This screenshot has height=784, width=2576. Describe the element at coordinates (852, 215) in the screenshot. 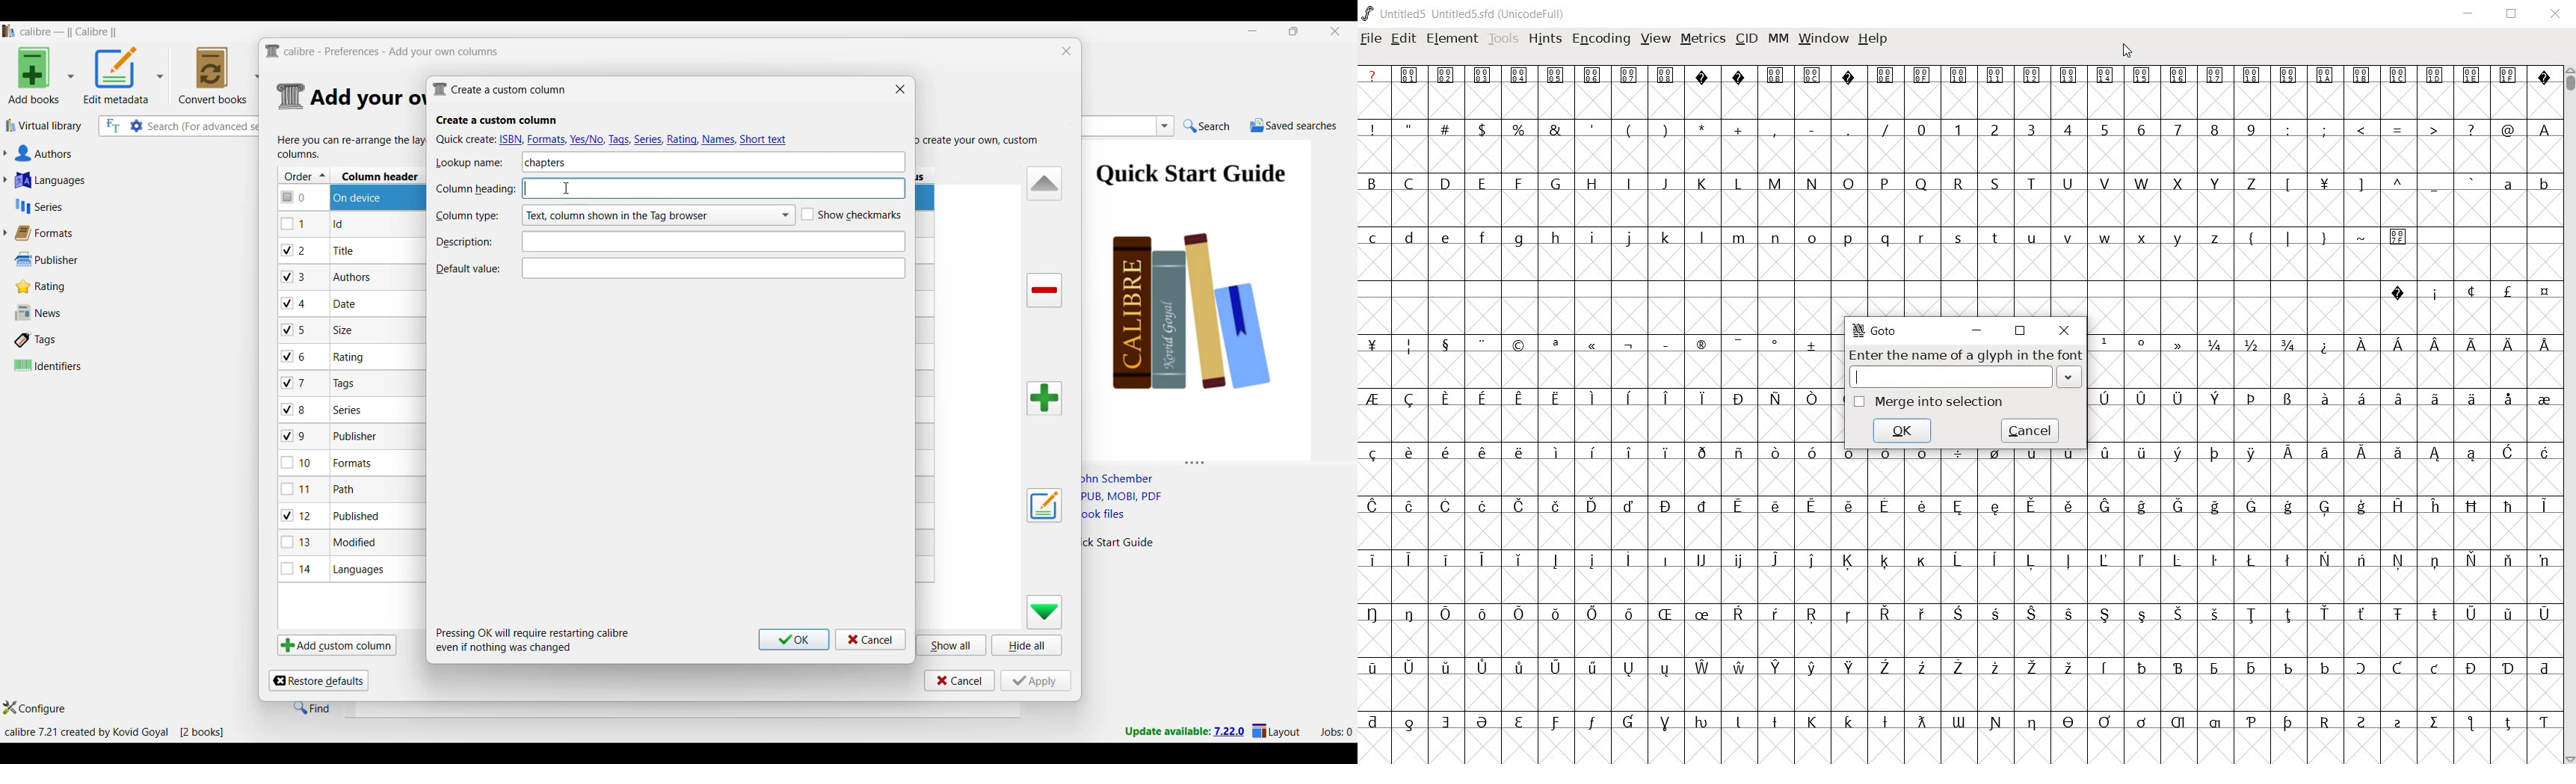

I see `Toggle for Show checkmarks` at that location.